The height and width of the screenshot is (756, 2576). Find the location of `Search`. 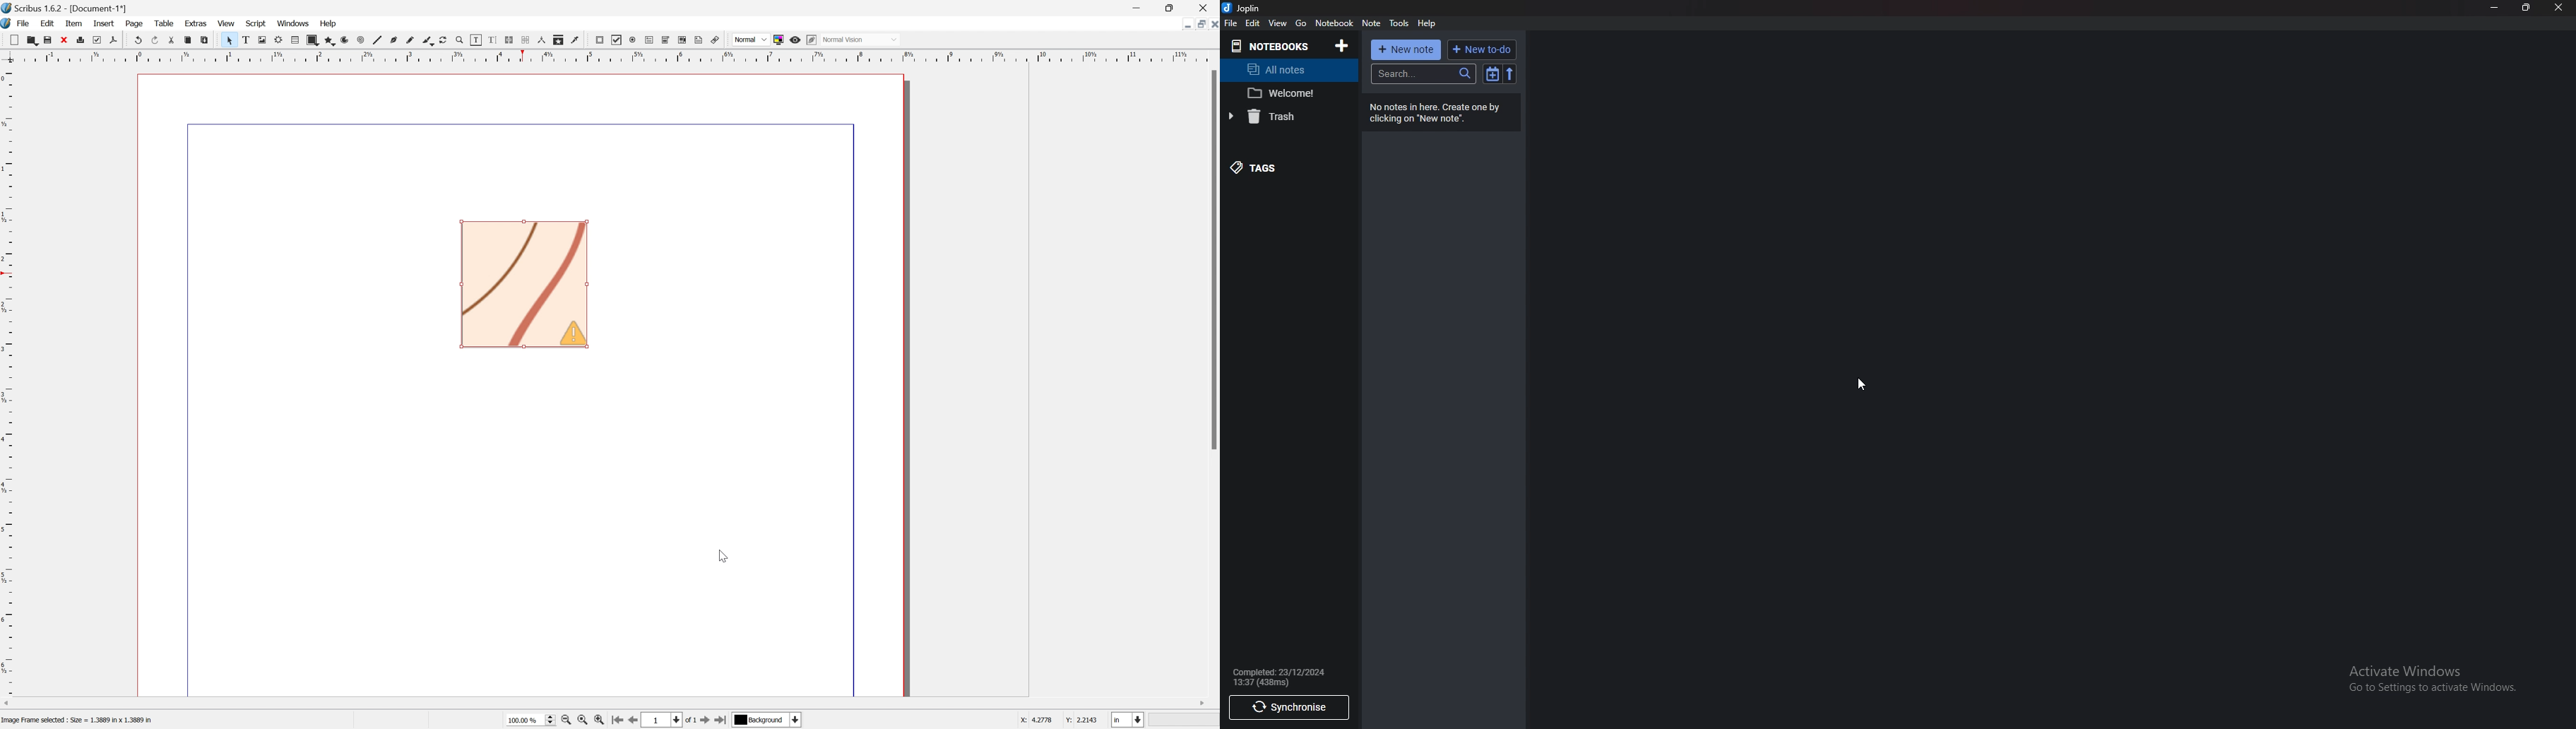

Search is located at coordinates (1423, 74).